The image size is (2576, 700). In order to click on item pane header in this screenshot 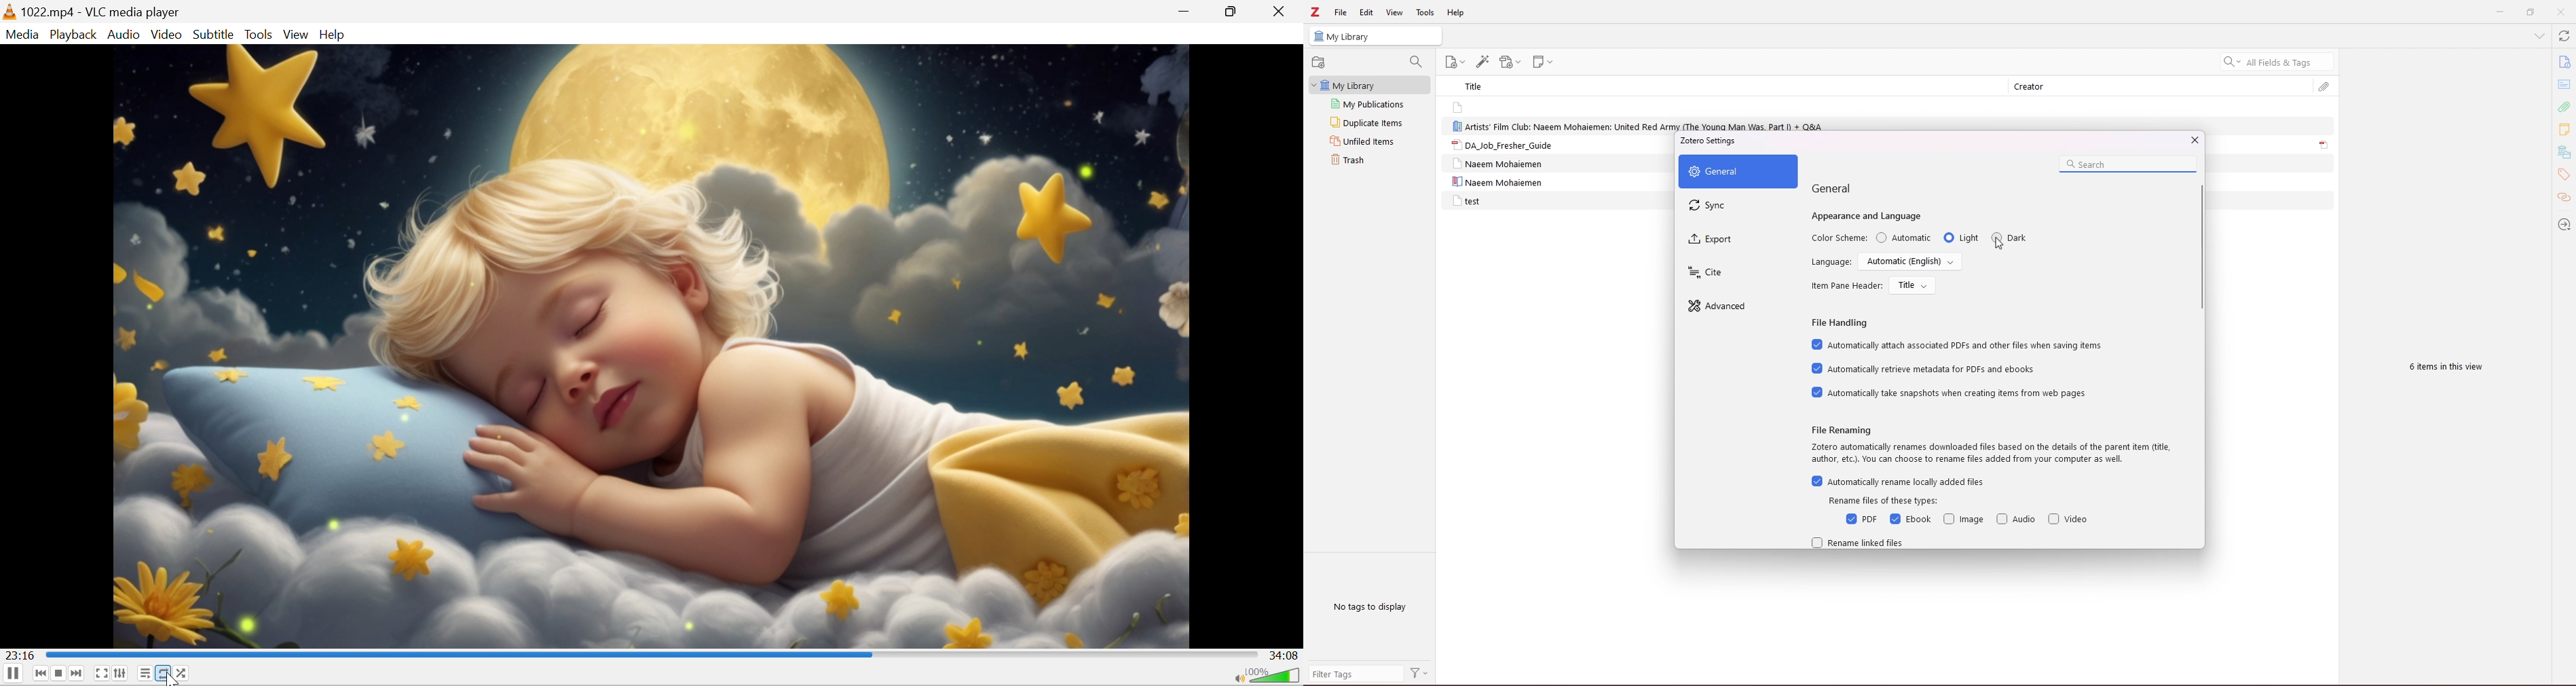, I will do `click(1846, 286)`.